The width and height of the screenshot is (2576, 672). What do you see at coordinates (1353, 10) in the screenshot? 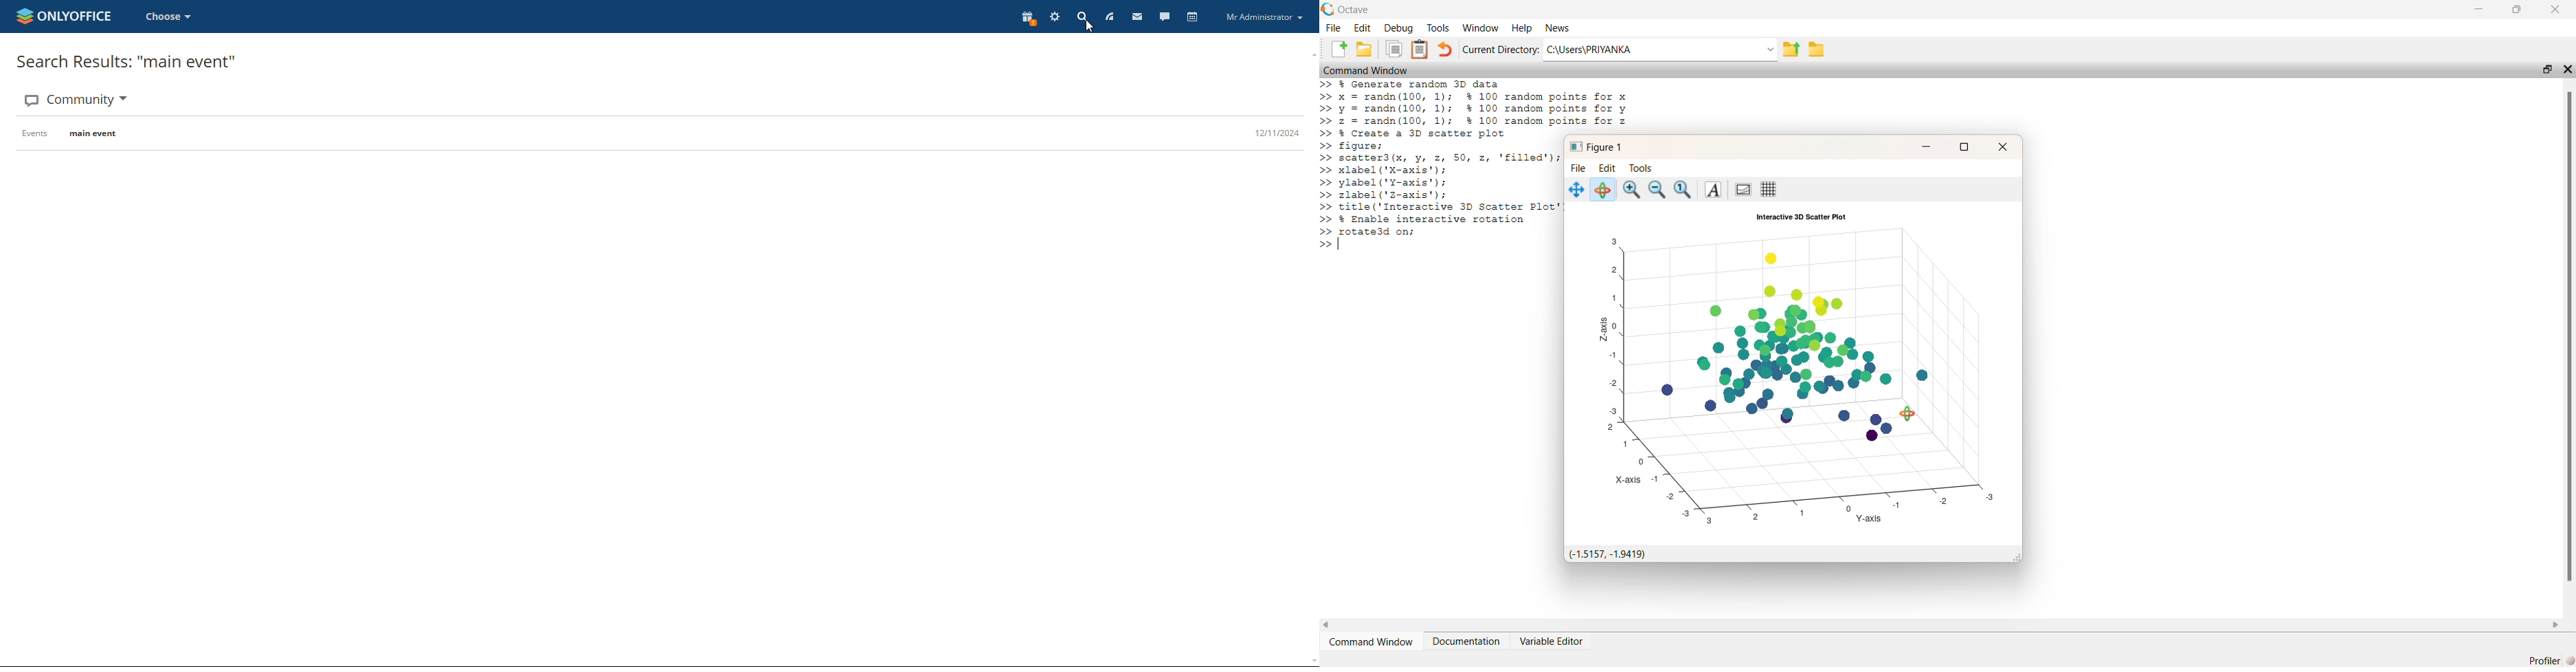
I see `Octave` at bounding box center [1353, 10].